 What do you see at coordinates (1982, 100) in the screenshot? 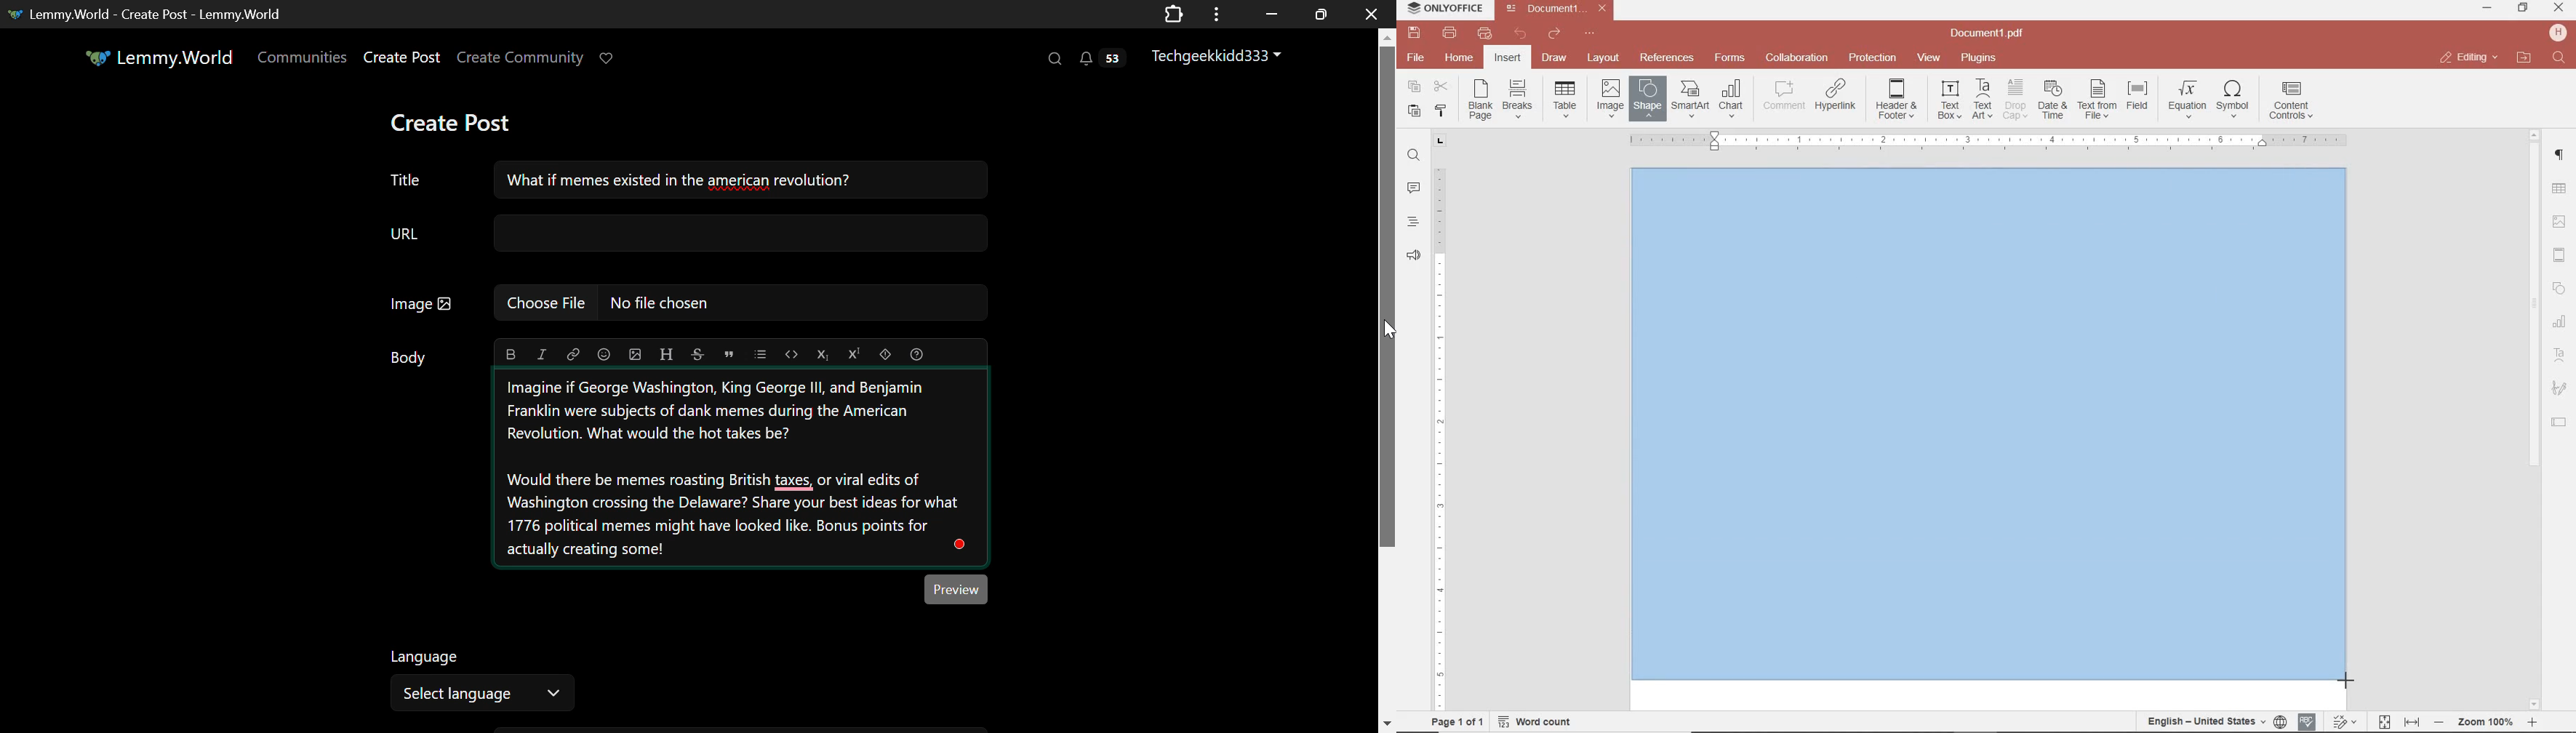
I see `INSERT TEXT ART` at bounding box center [1982, 100].